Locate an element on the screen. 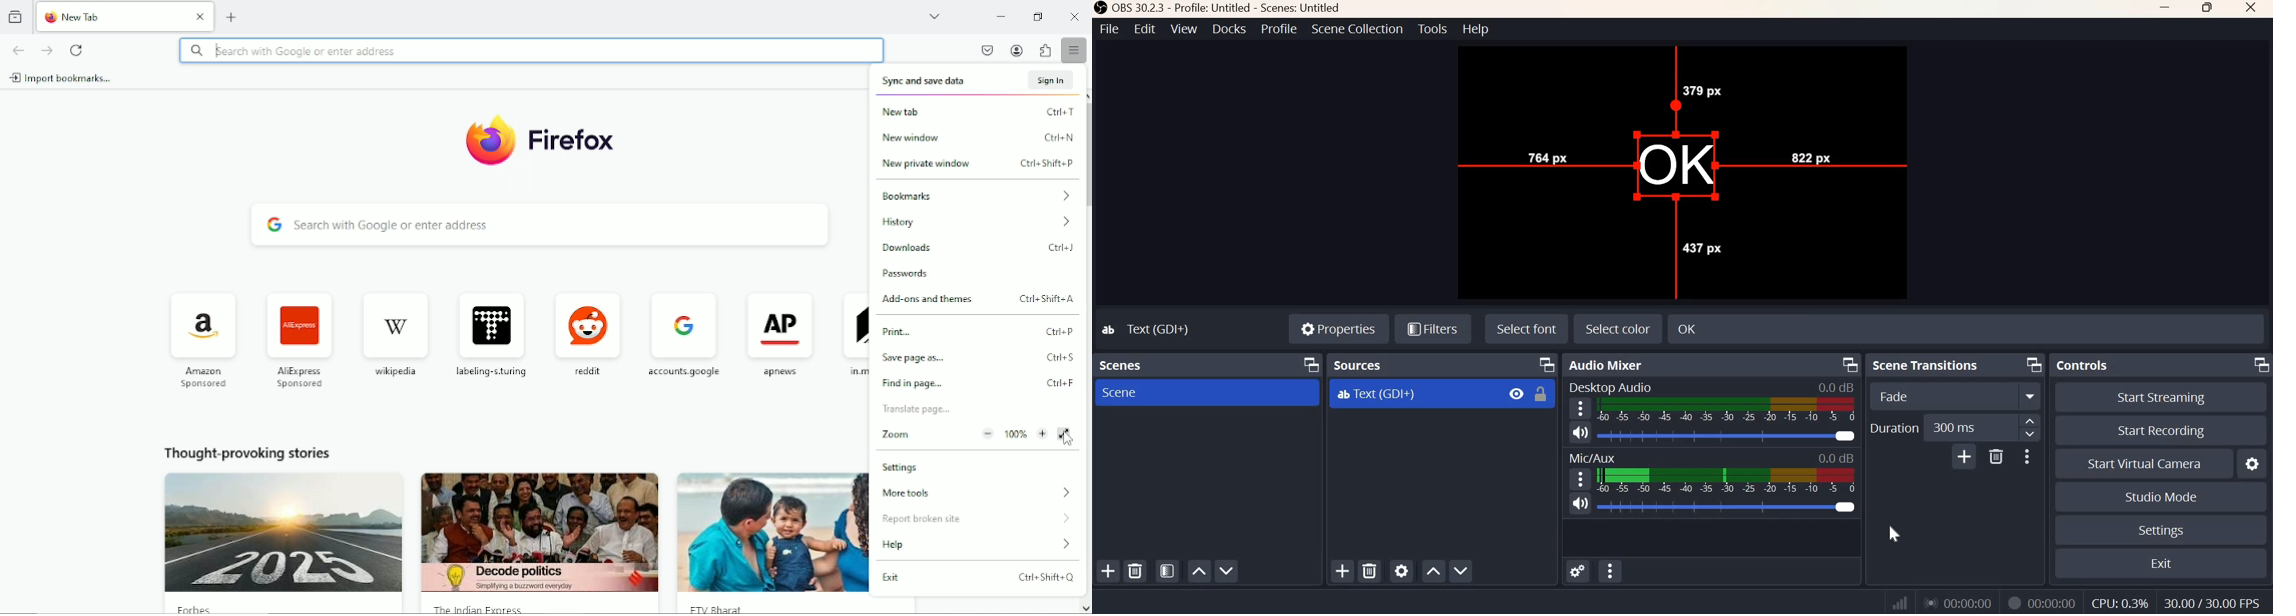 The image size is (2296, 616). Scene transitions is located at coordinates (1927, 365).